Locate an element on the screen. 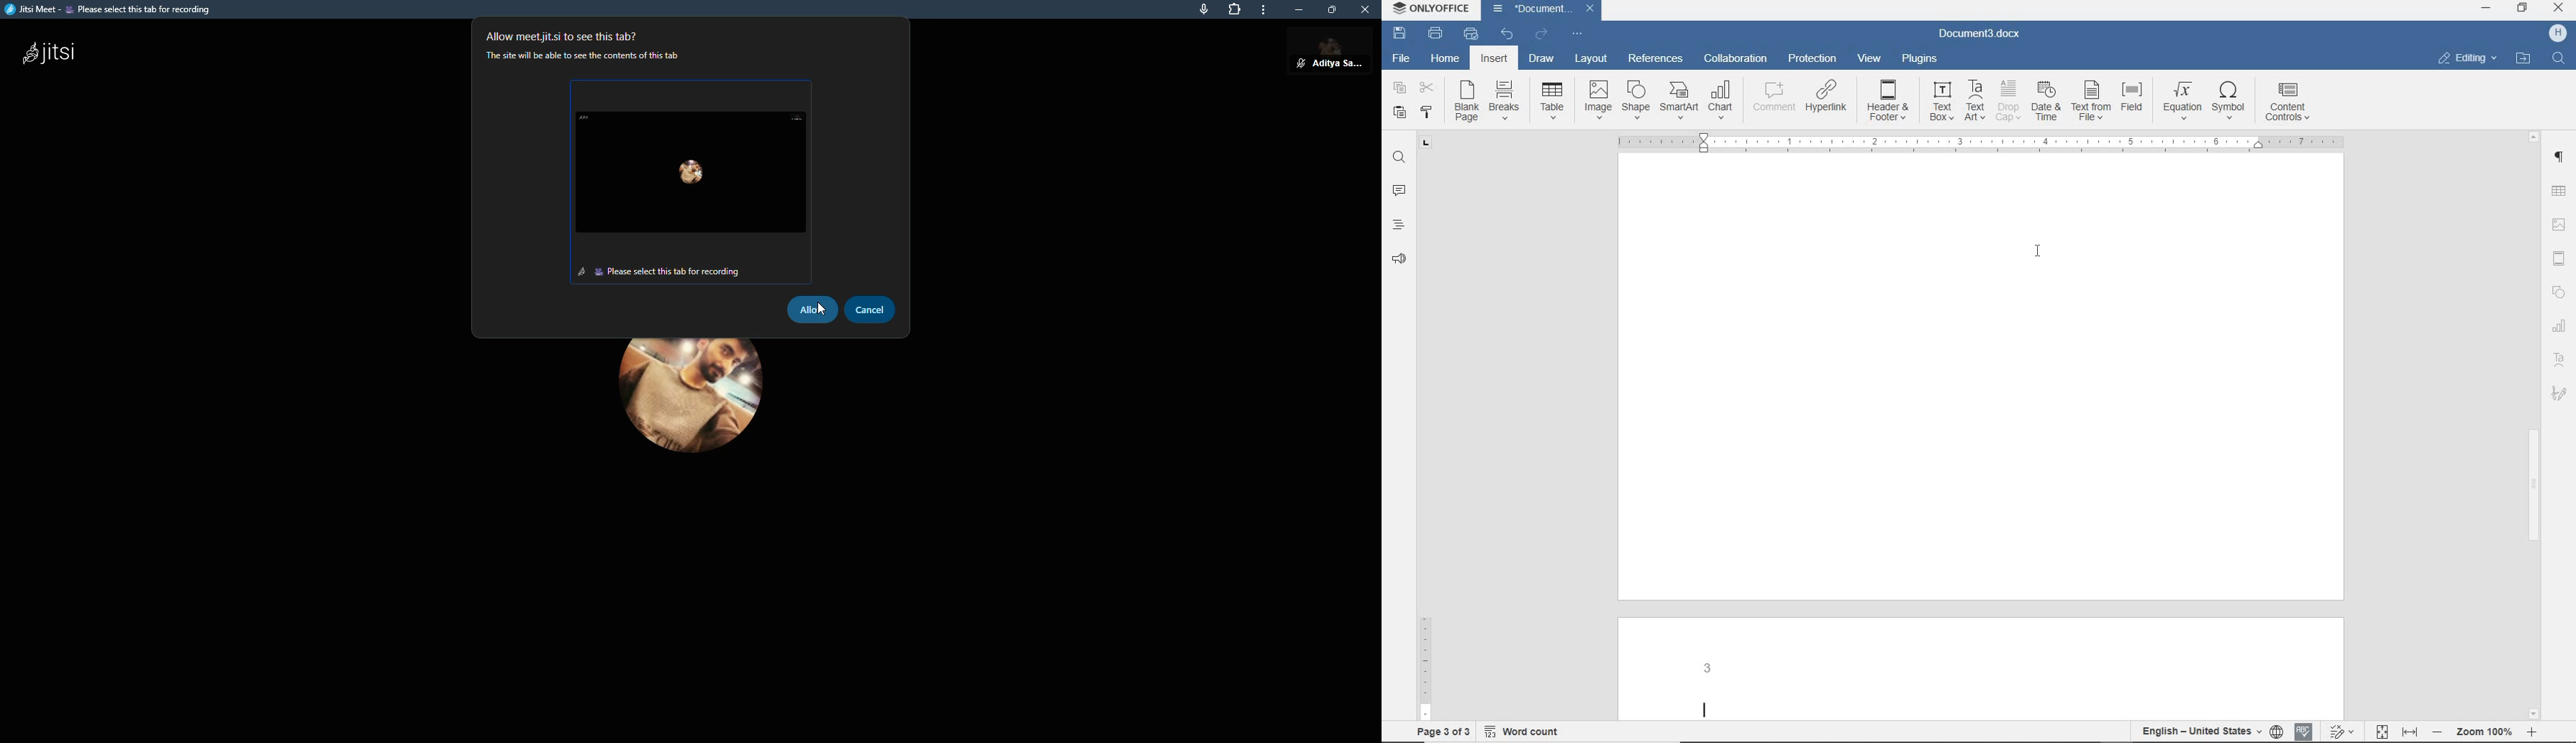 This screenshot has height=756, width=2576. INSERT is located at coordinates (1495, 60).